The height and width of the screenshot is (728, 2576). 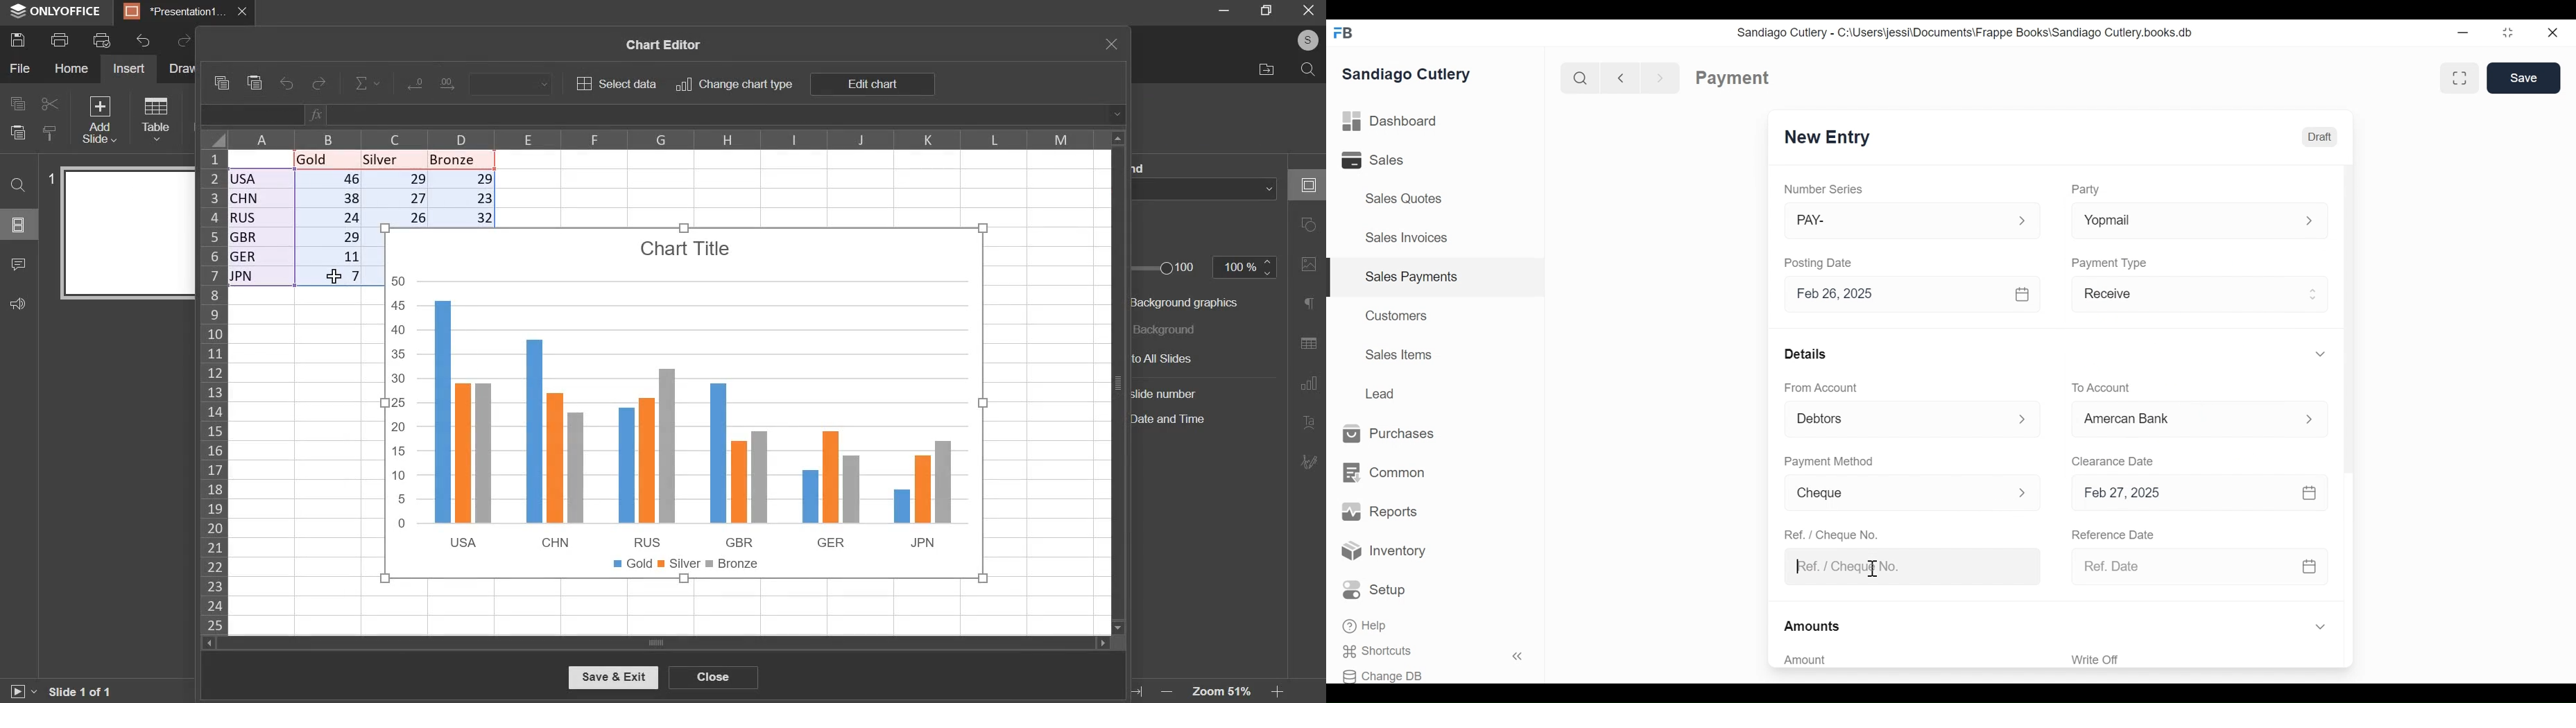 What do you see at coordinates (1578, 77) in the screenshot?
I see `Search` at bounding box center [1578, 77].